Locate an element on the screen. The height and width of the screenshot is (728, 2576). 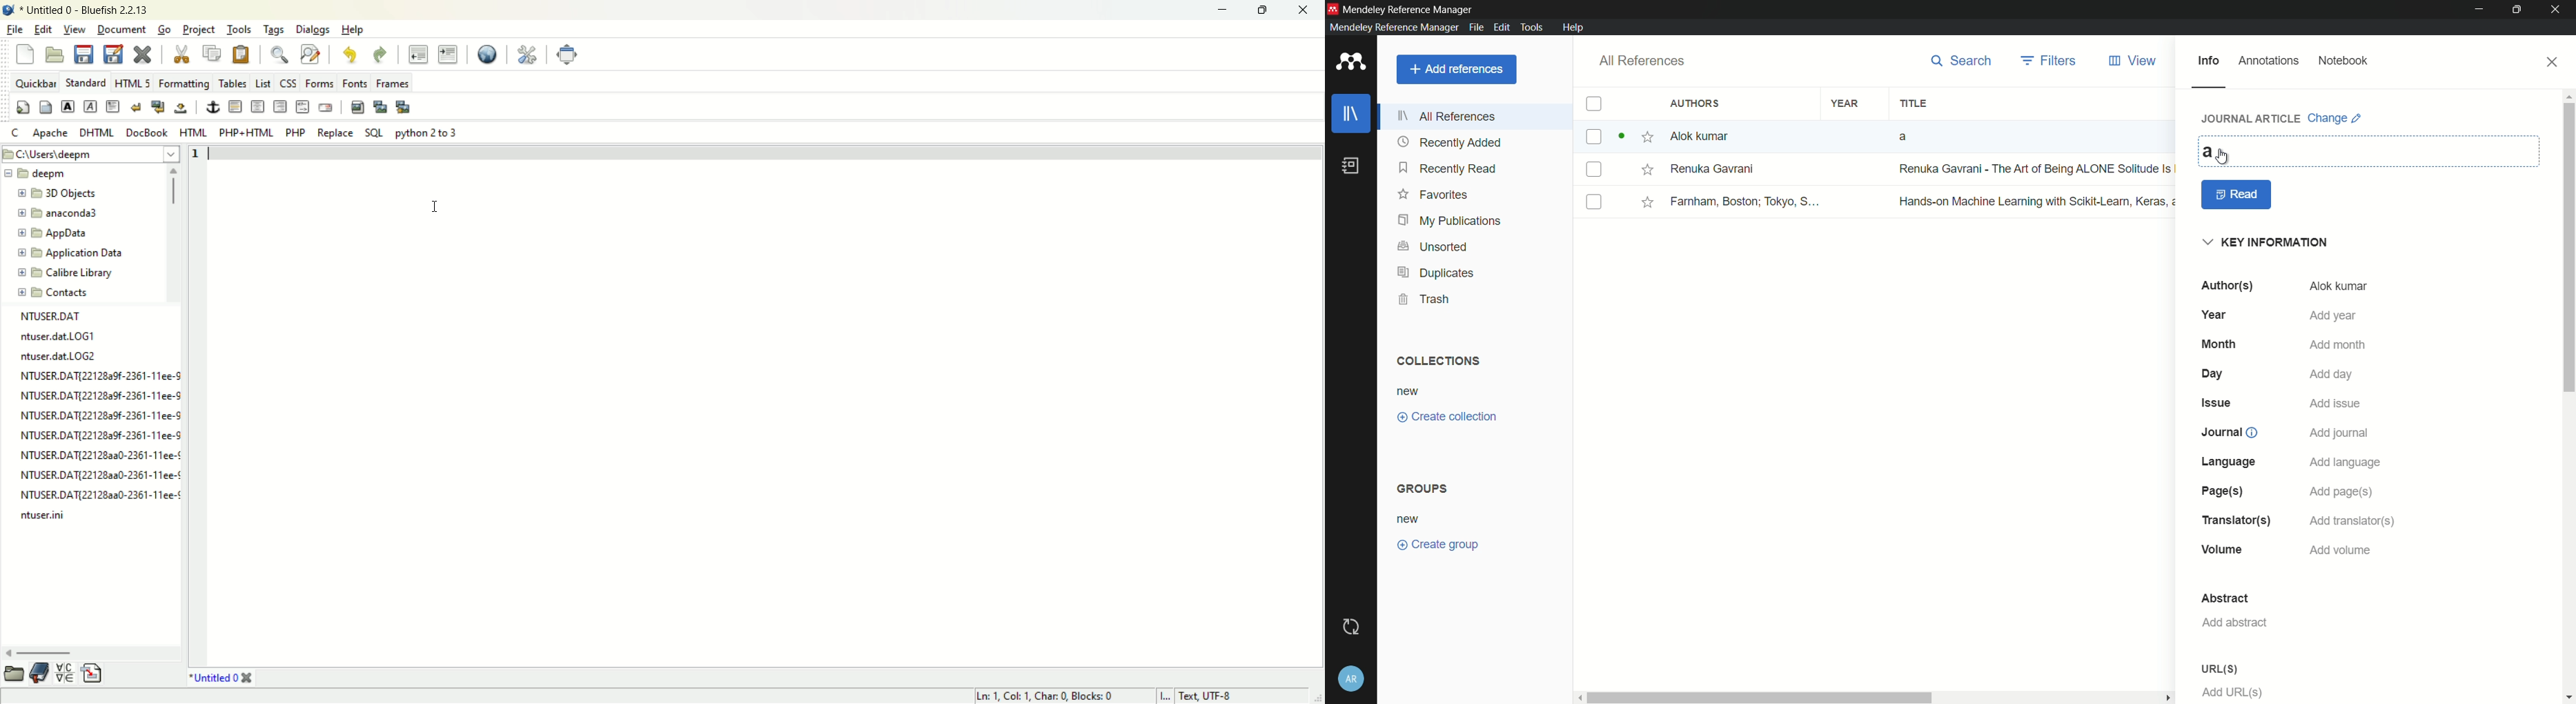
checkbox is located at coordinates (1593, 104).